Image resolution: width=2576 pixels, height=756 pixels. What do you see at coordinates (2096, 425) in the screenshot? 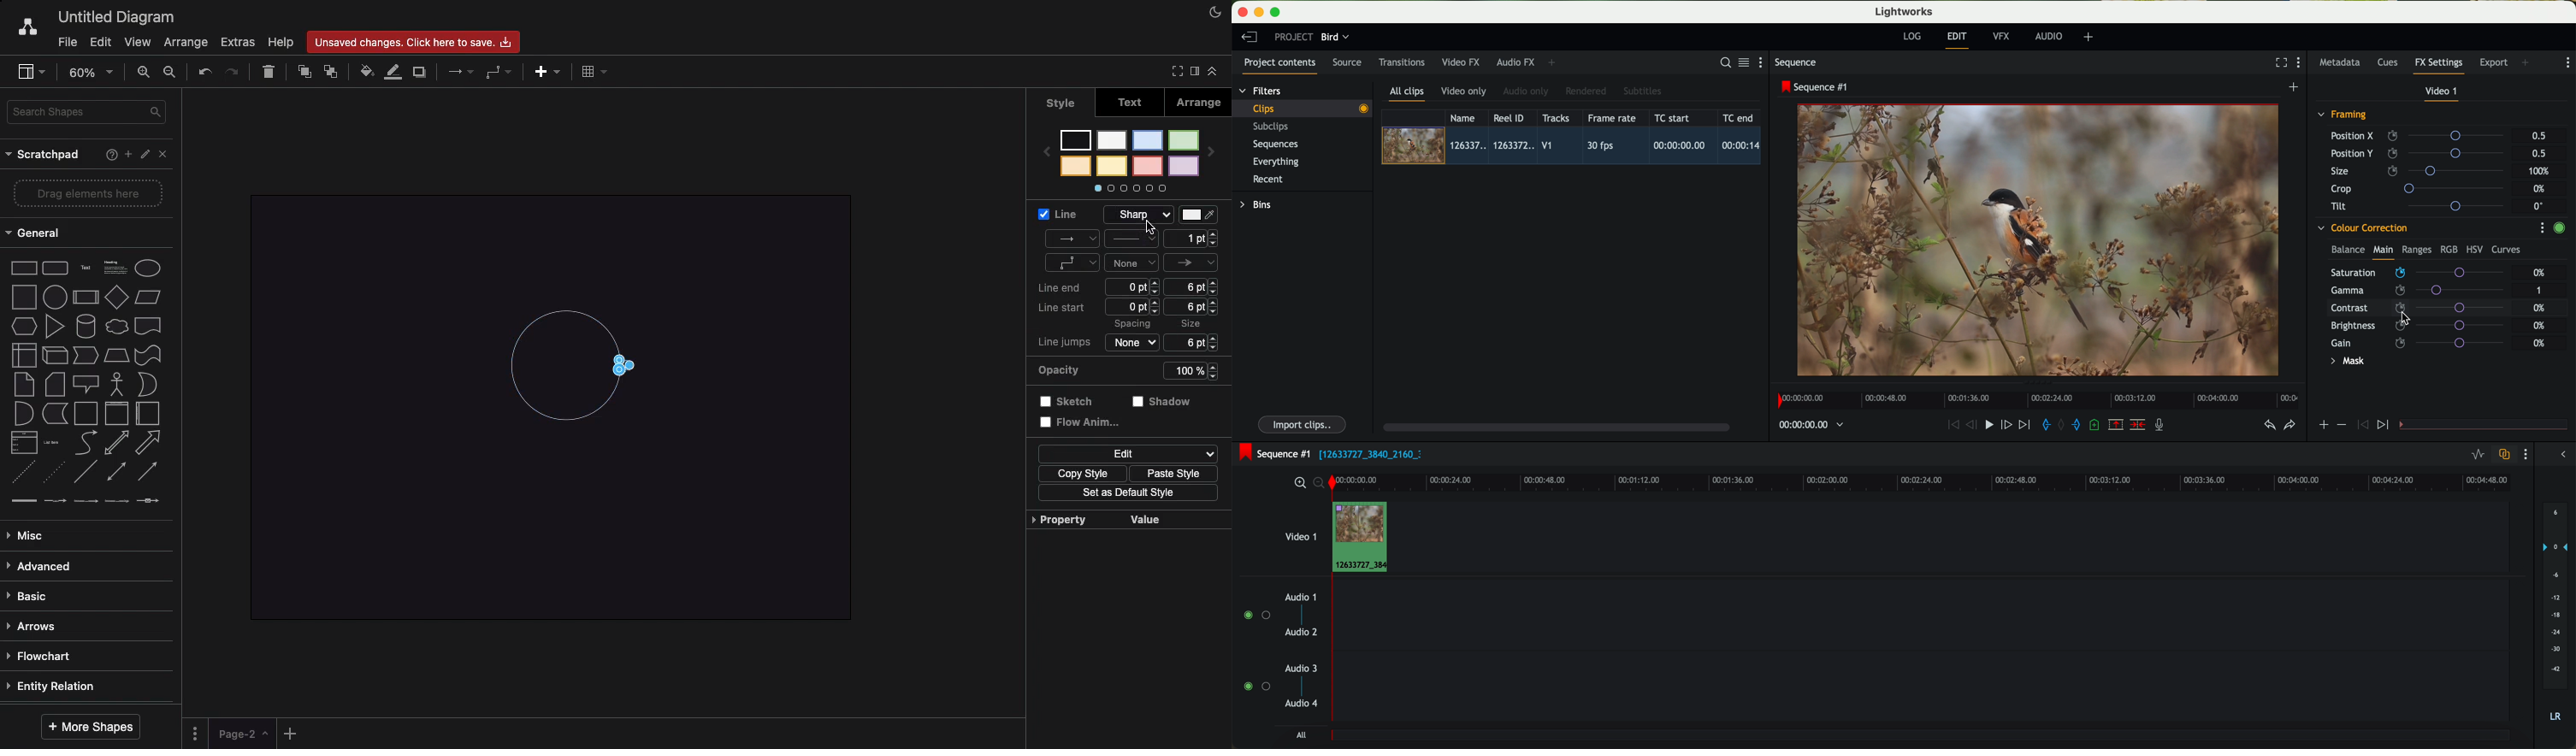
I see `add a cue at the current position` at bounding box center [2096, 425].